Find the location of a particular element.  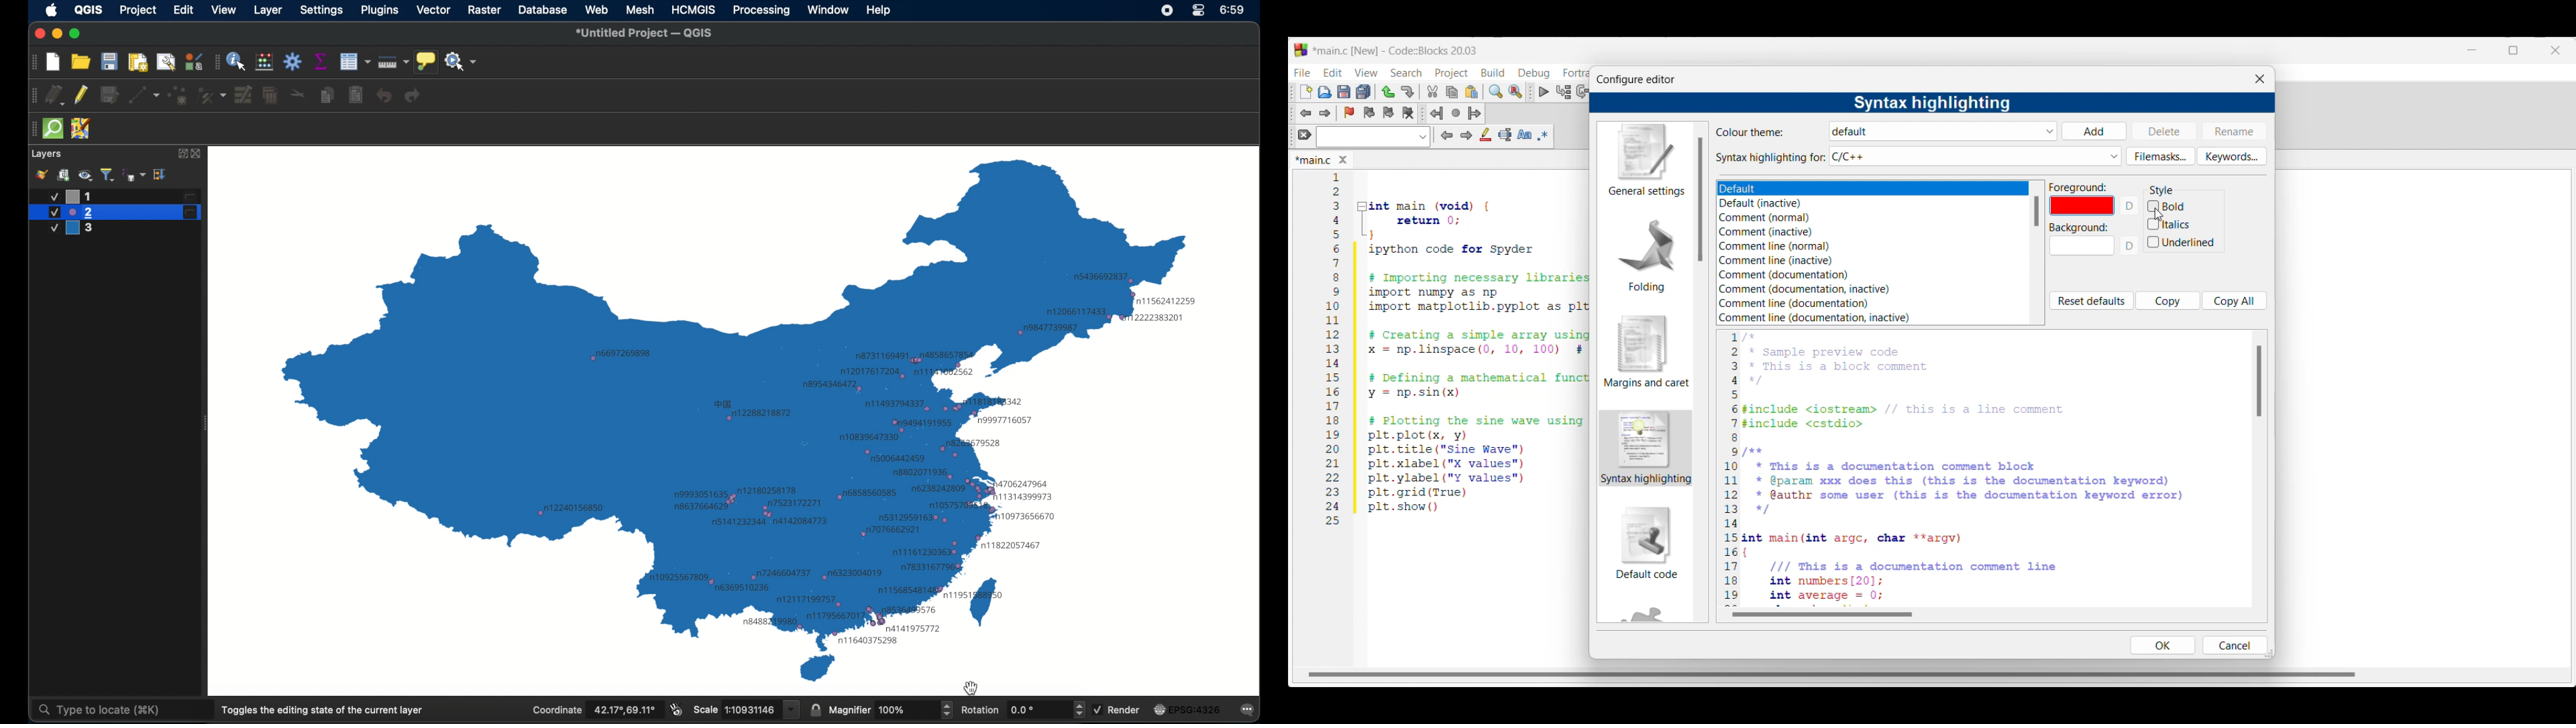

mesh is located at coordinates (640, 9).